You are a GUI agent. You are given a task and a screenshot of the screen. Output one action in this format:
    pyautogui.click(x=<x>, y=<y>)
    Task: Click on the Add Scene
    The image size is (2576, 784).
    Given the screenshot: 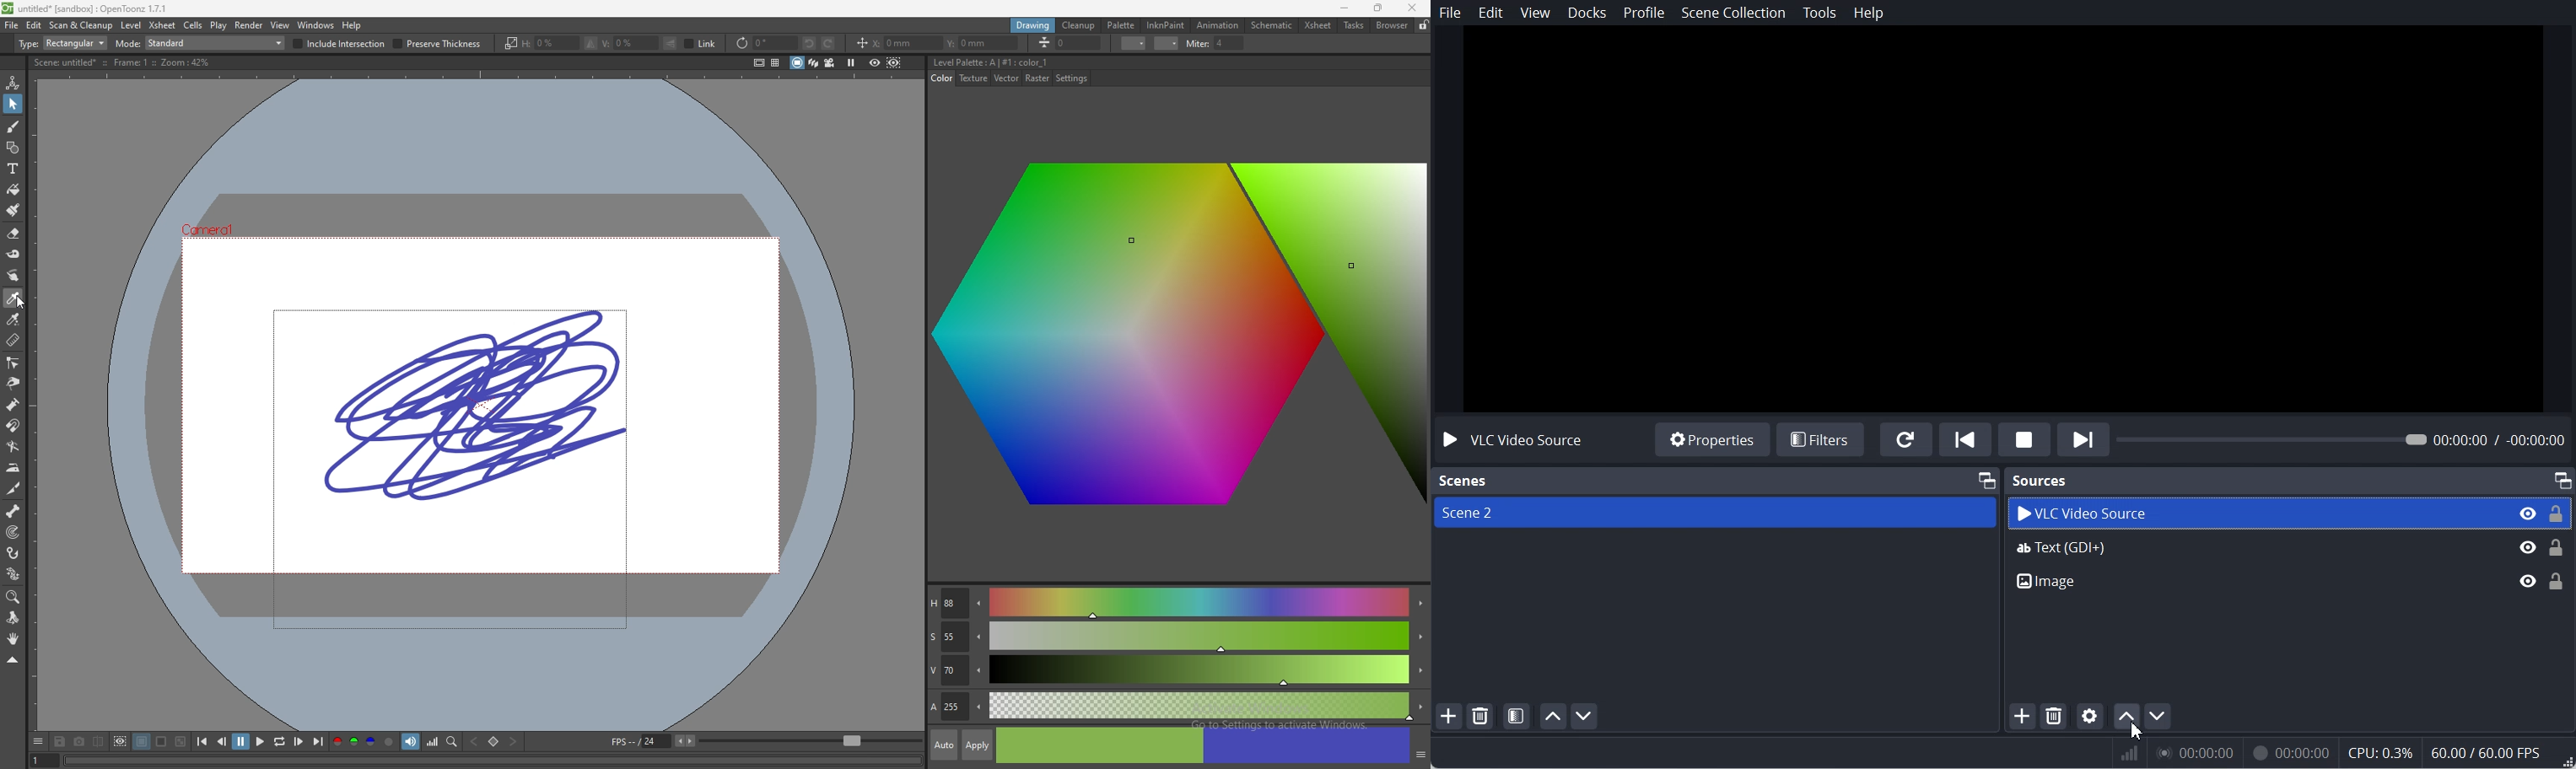 What is the action you would take?
    pyautogui.click(x=1449, y=714)
    